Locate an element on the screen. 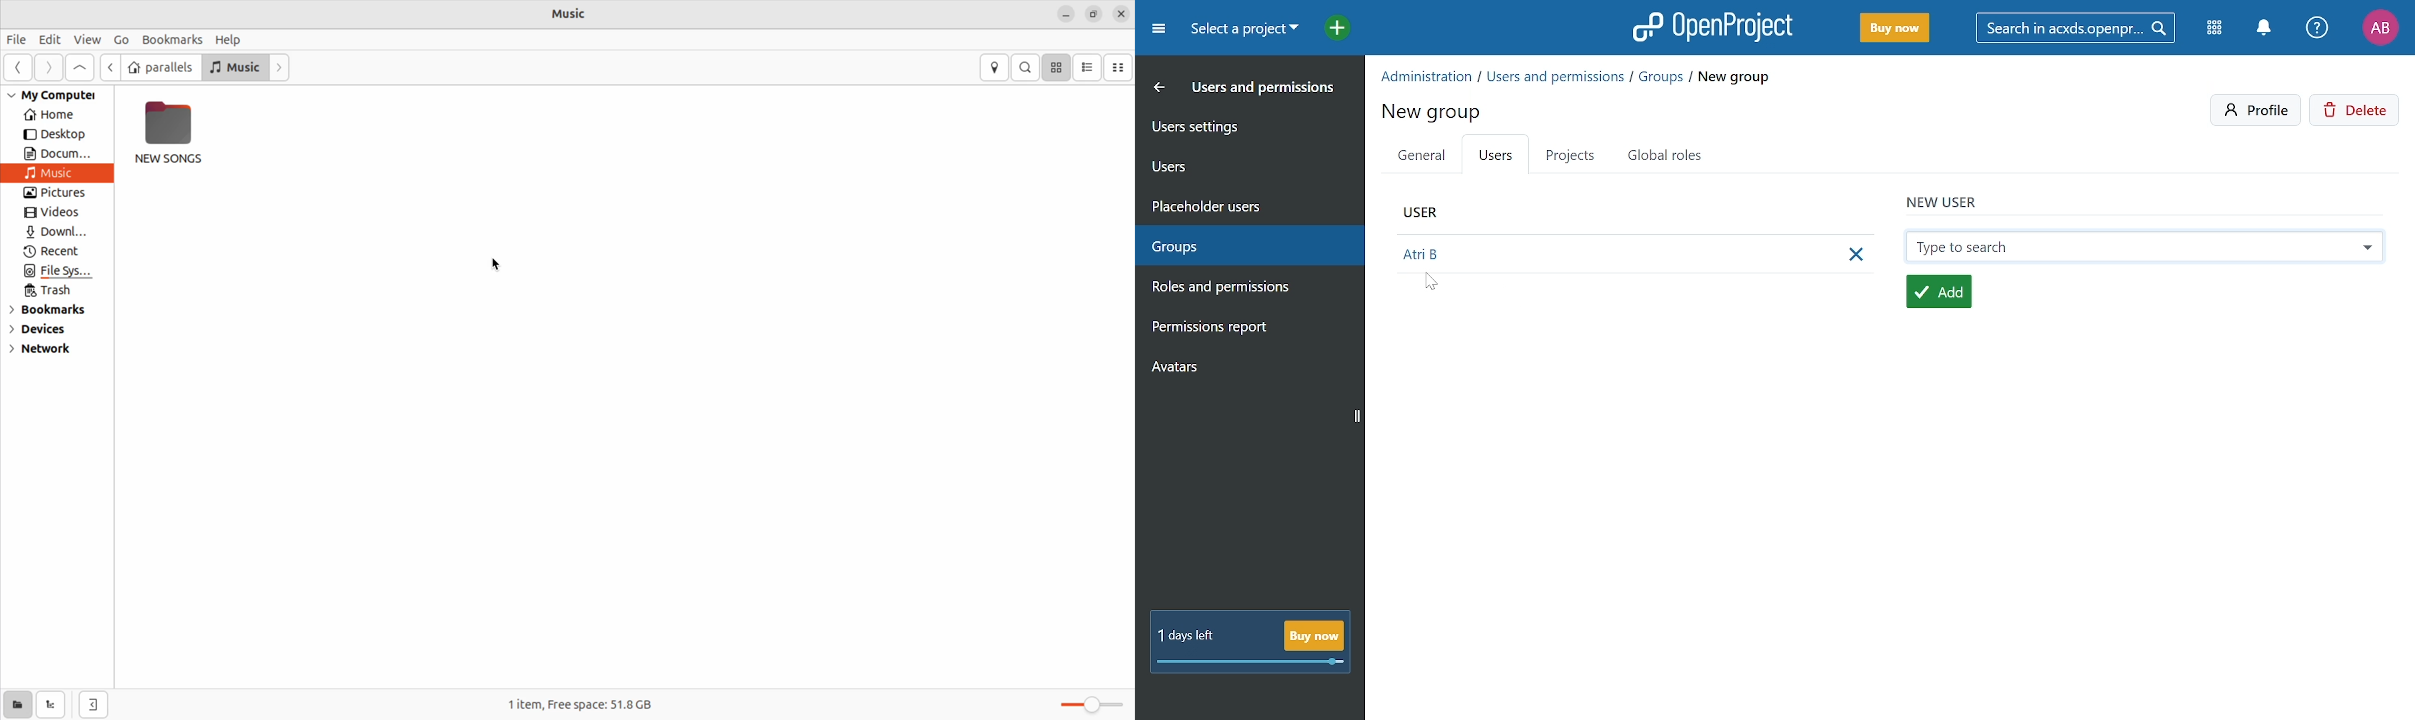 This screenshot has width=2436, height=728. show tree view is located at coordinates (51, 705).